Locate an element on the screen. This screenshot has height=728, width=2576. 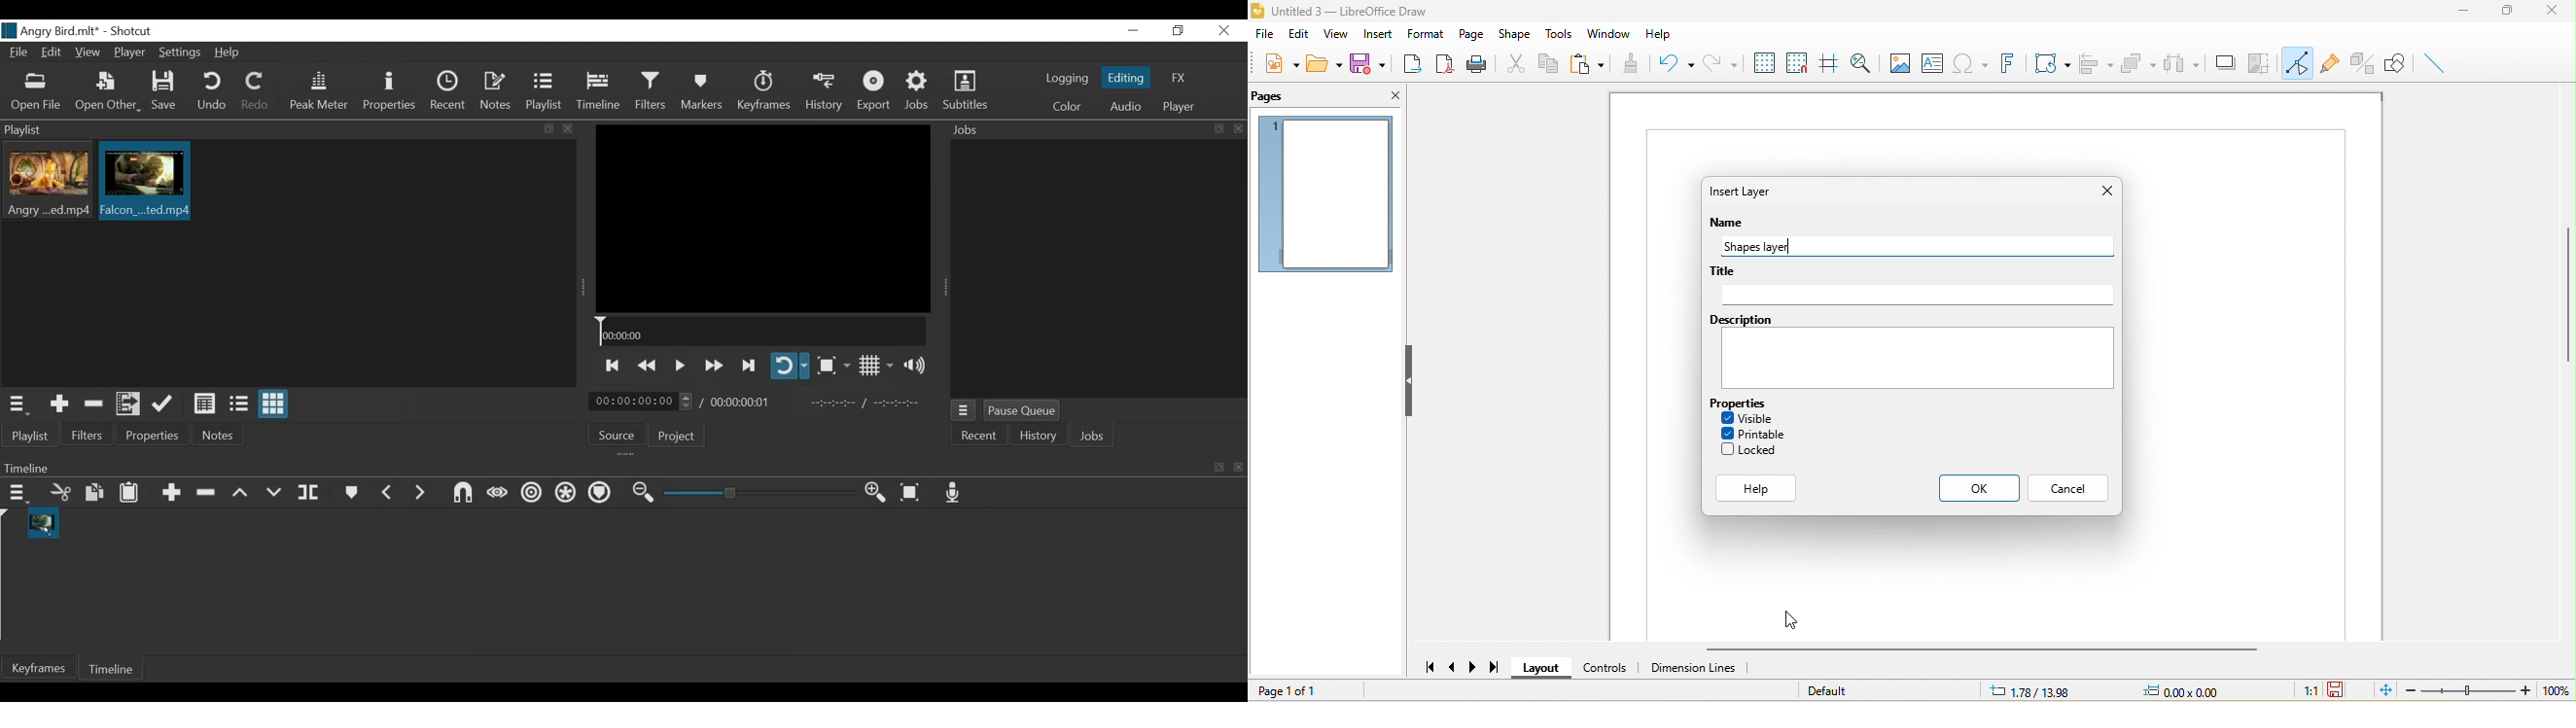
arrange is located at coordinates (2139, 62).